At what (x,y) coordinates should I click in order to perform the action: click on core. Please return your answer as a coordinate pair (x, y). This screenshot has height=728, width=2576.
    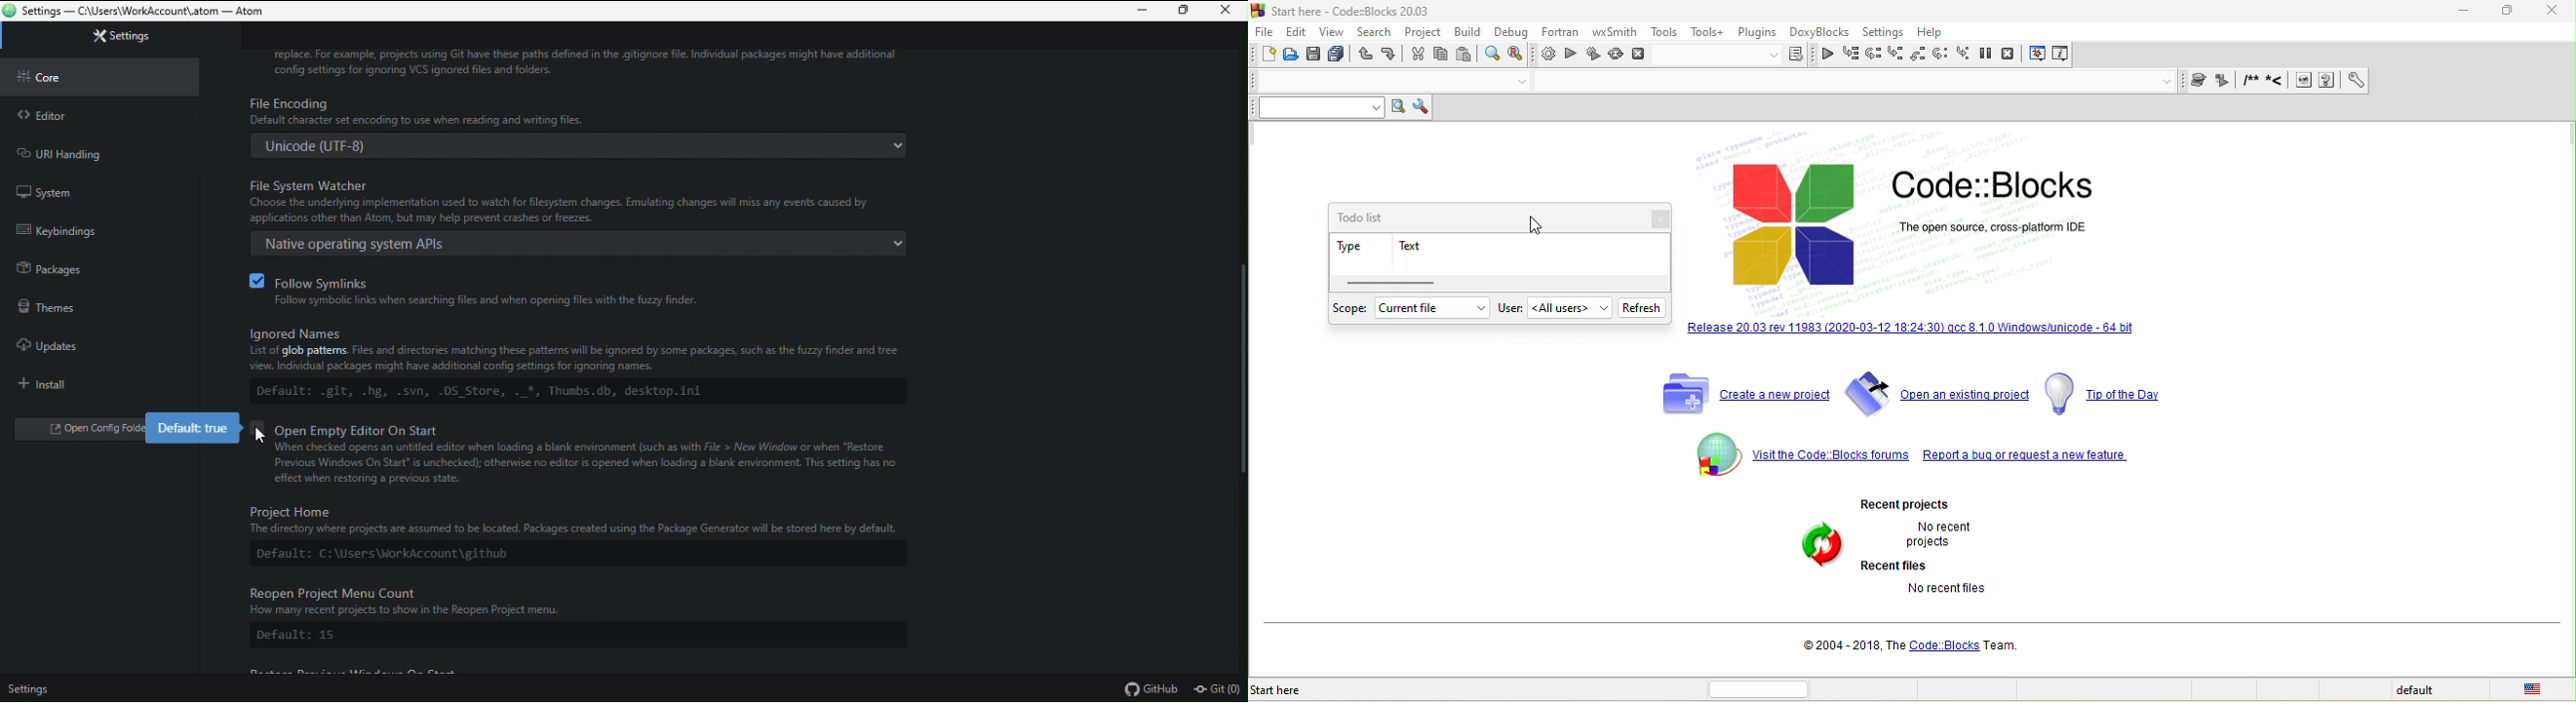
    Looking at the image, I should click on (99, 79).